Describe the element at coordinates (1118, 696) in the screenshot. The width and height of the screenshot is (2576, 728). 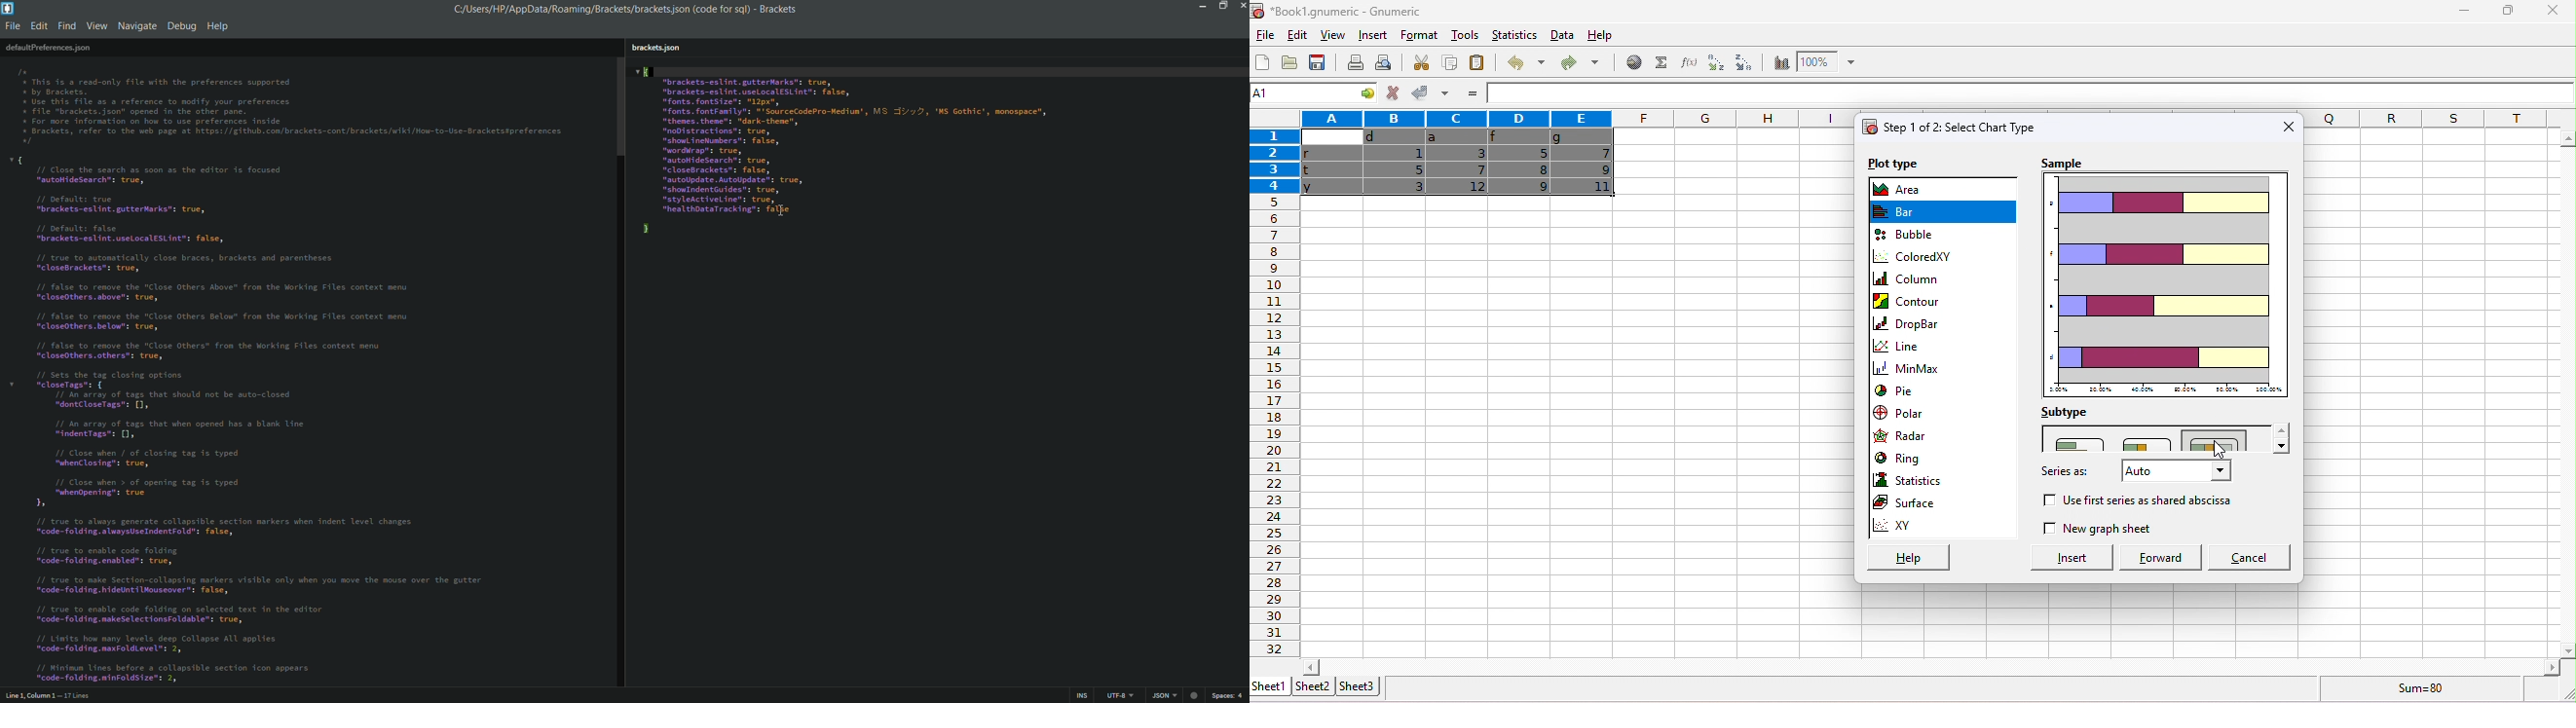
I see `File encoding` at that location.